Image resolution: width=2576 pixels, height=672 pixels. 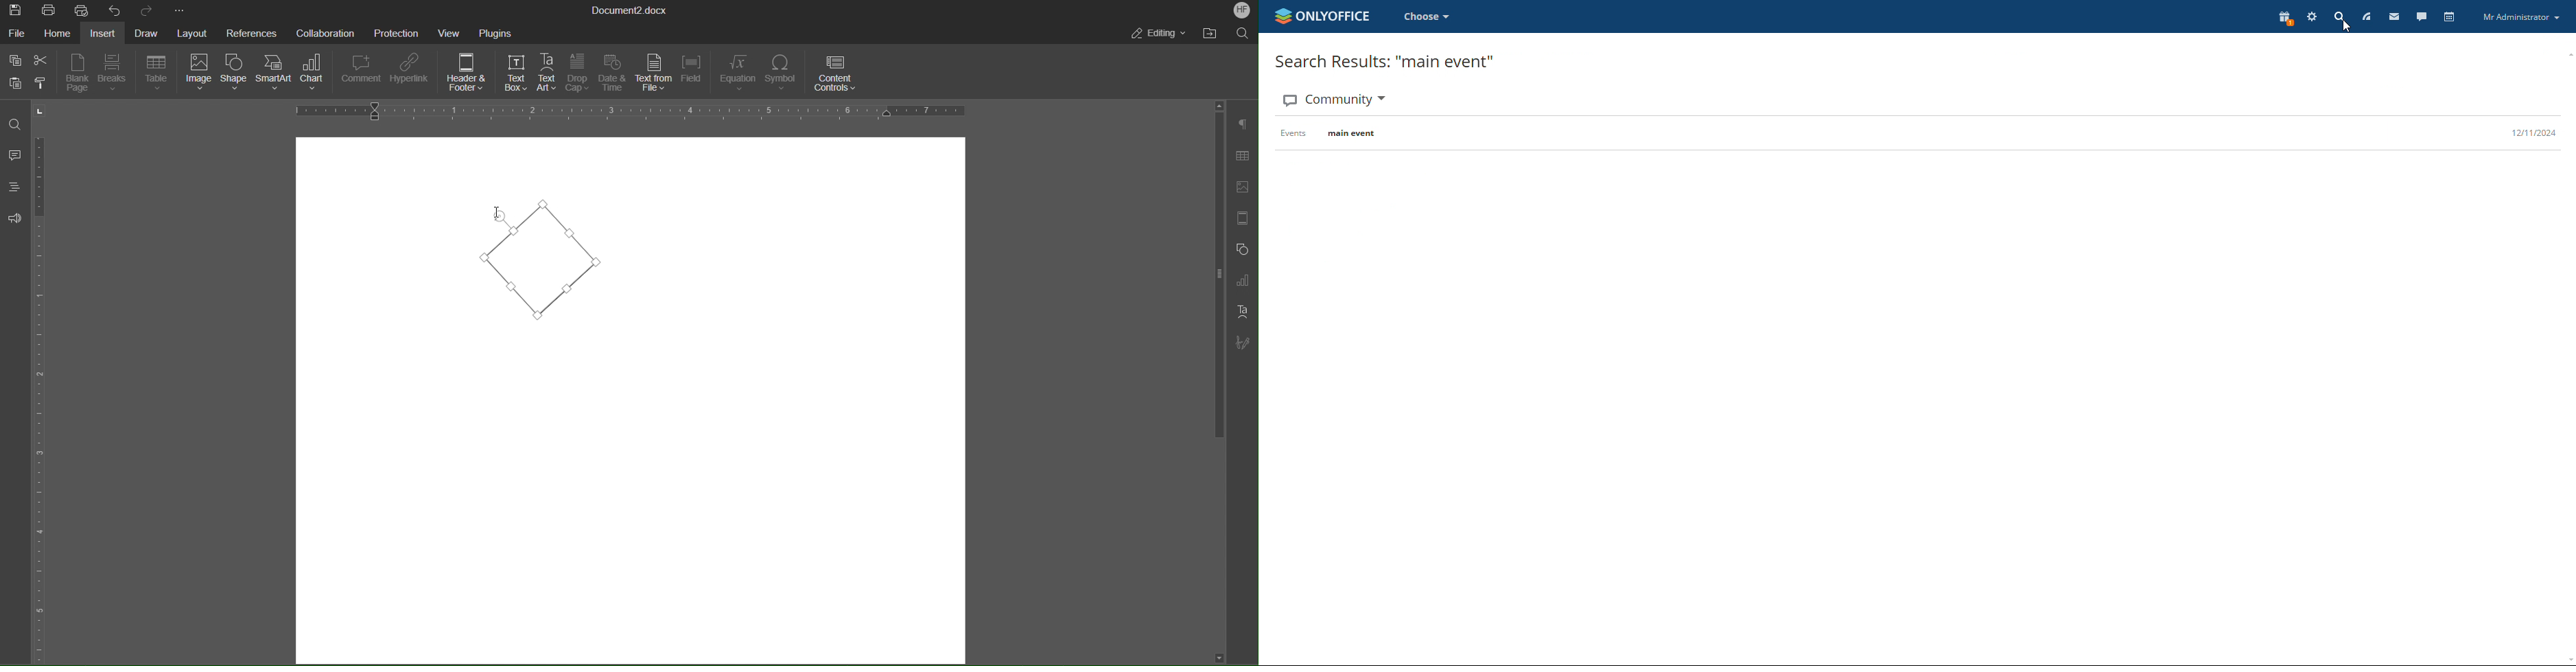 What do you see at coordinates (2367, 17) in the screenshot?
I see `feed` at bounding box center [2367, 17].